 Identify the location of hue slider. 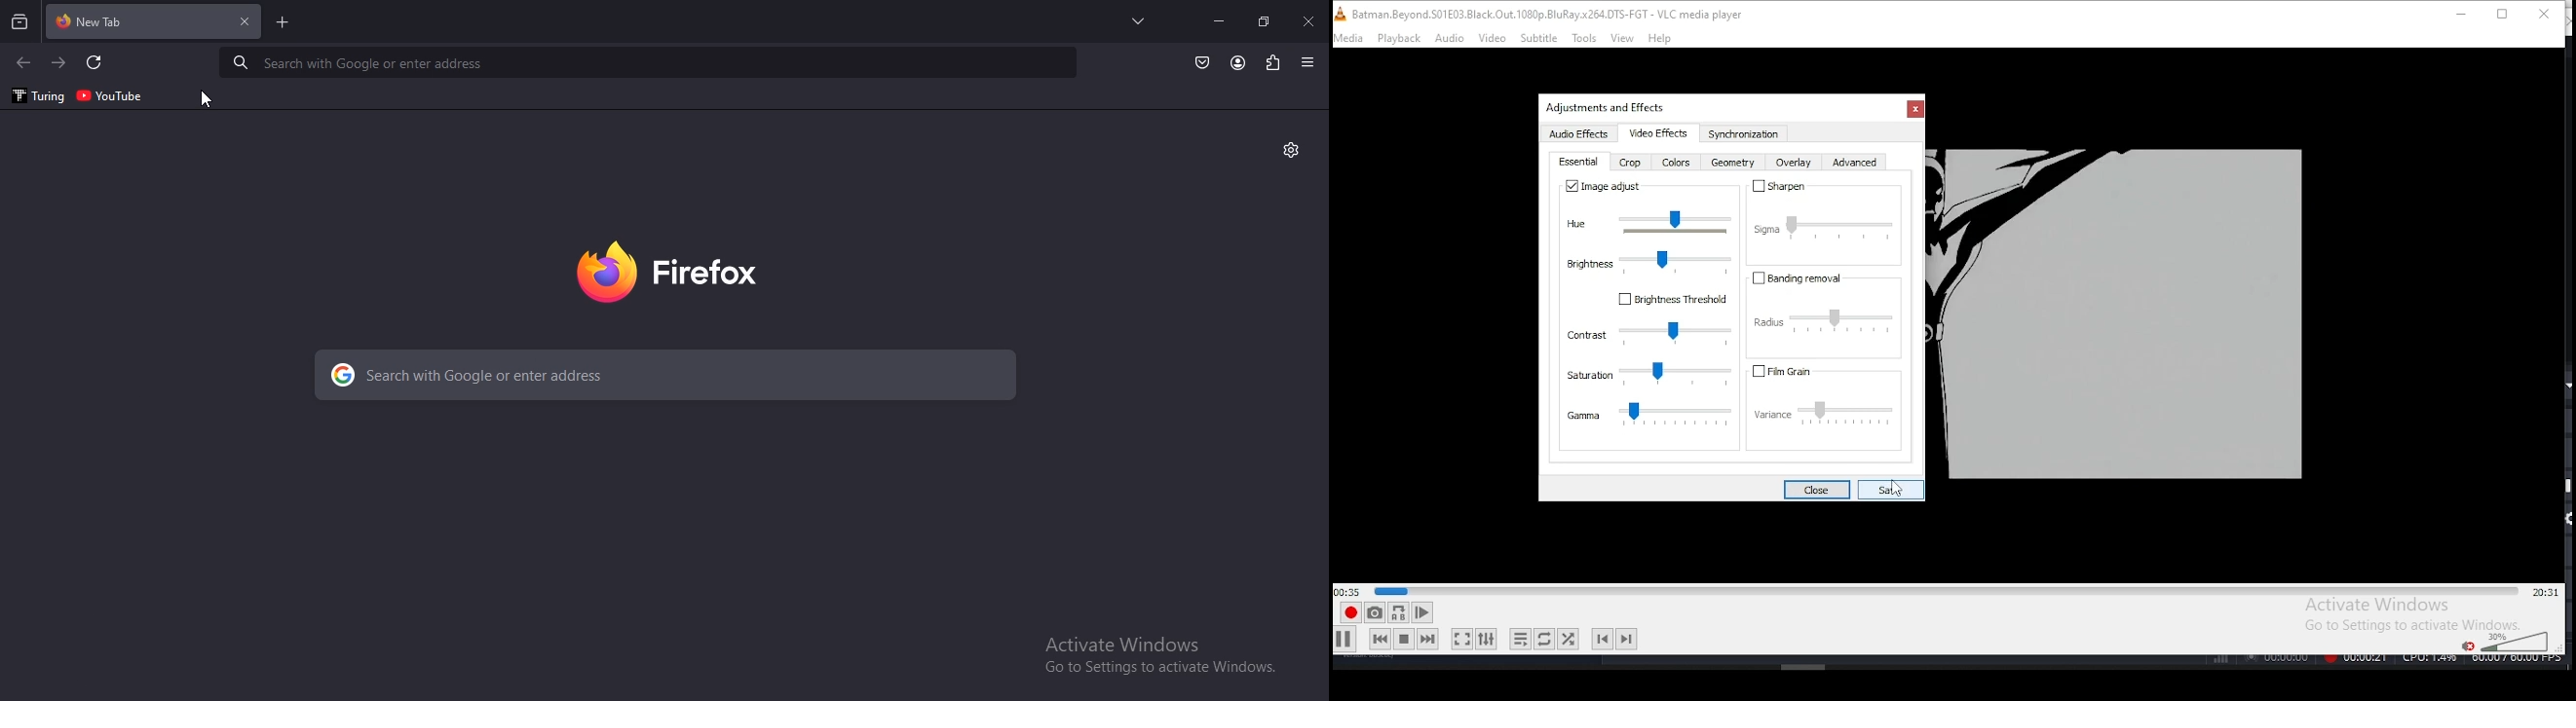
(1651, 222).